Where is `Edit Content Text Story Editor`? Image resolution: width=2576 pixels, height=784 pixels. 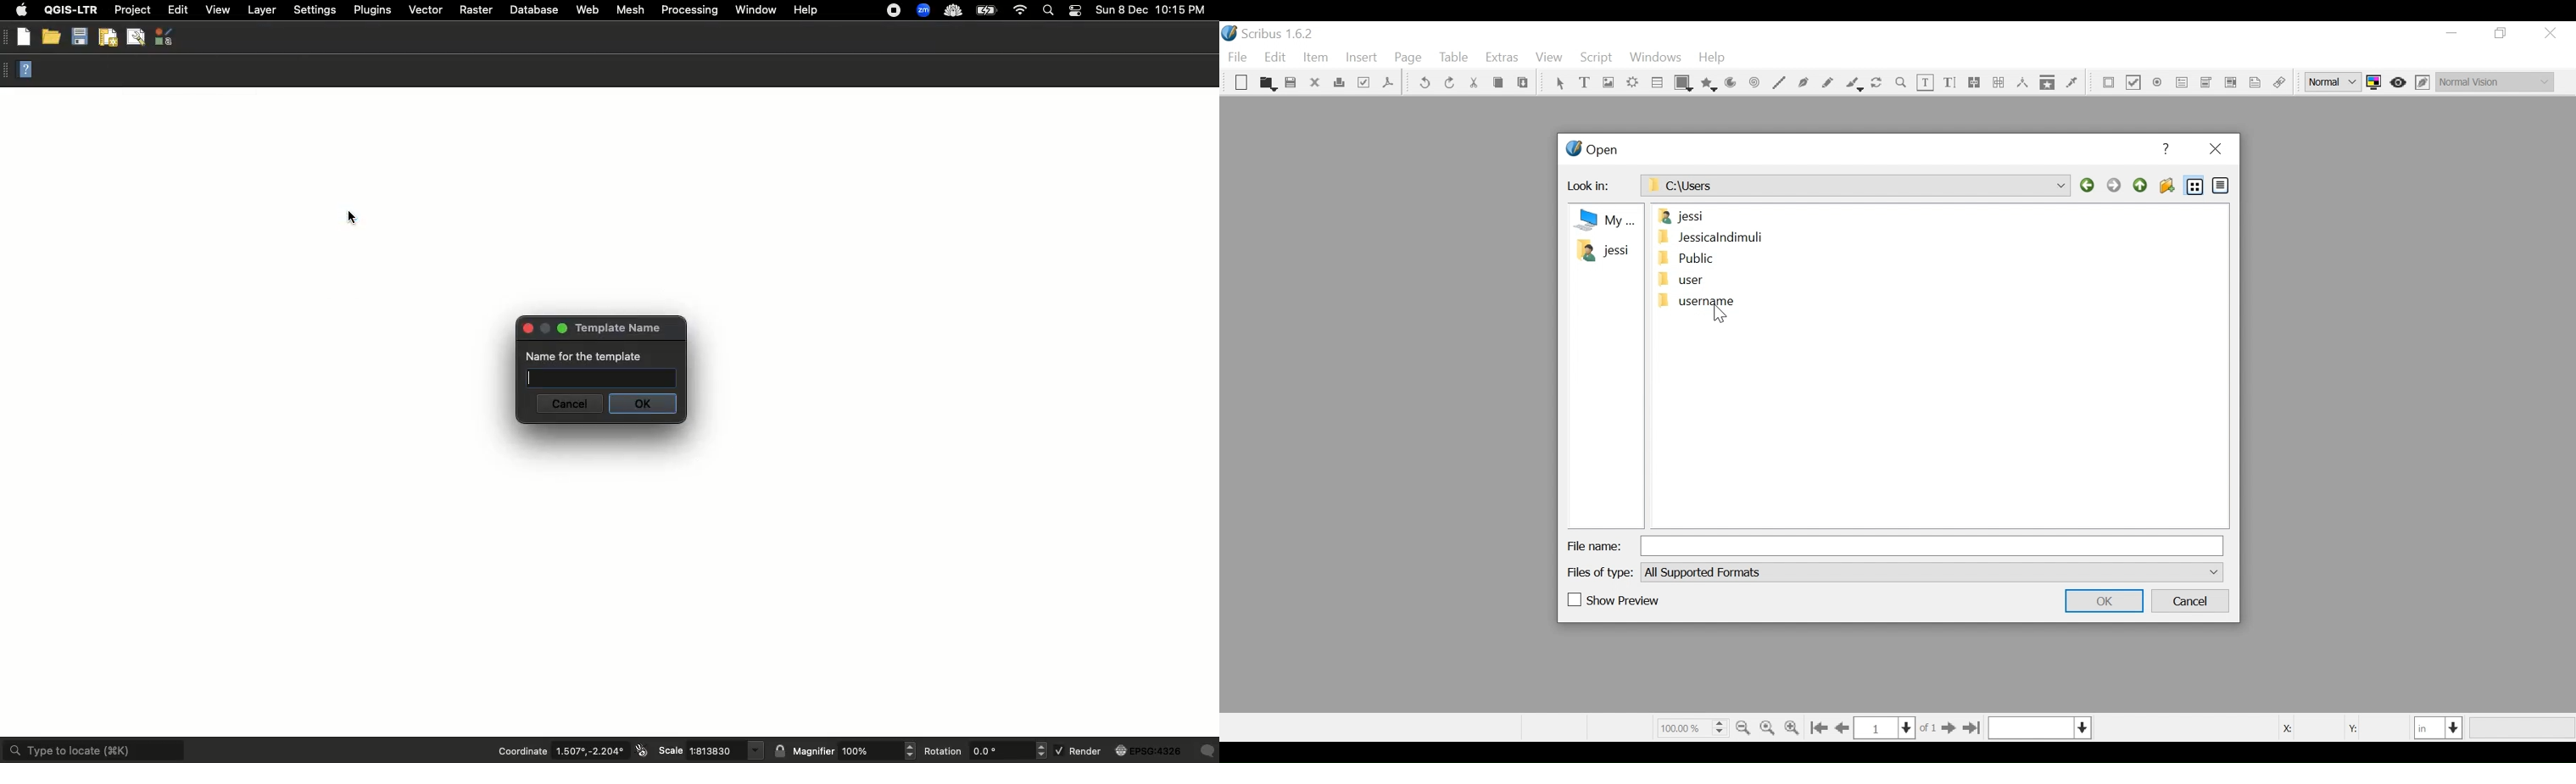 Edit Content Text Story Editor is located at coordinates (1949, 83).